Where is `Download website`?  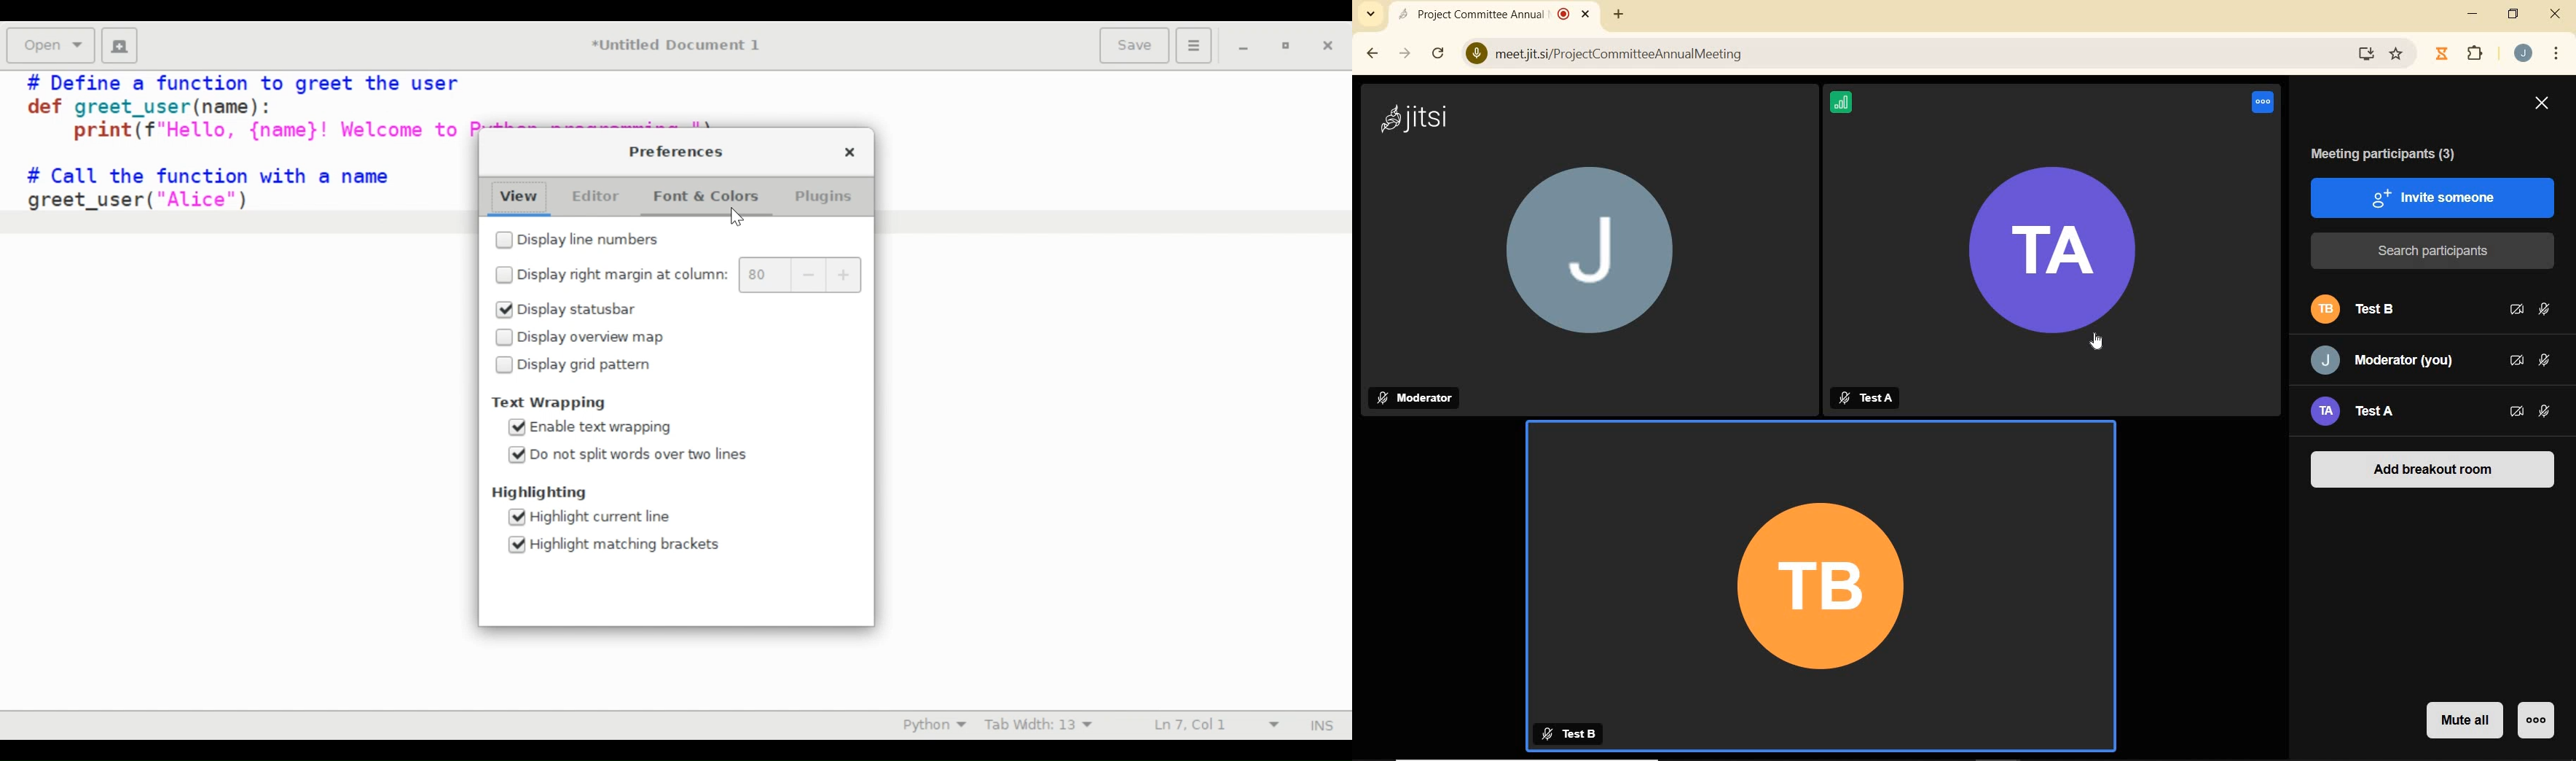 Download website is located at coordinates (2364, 55).